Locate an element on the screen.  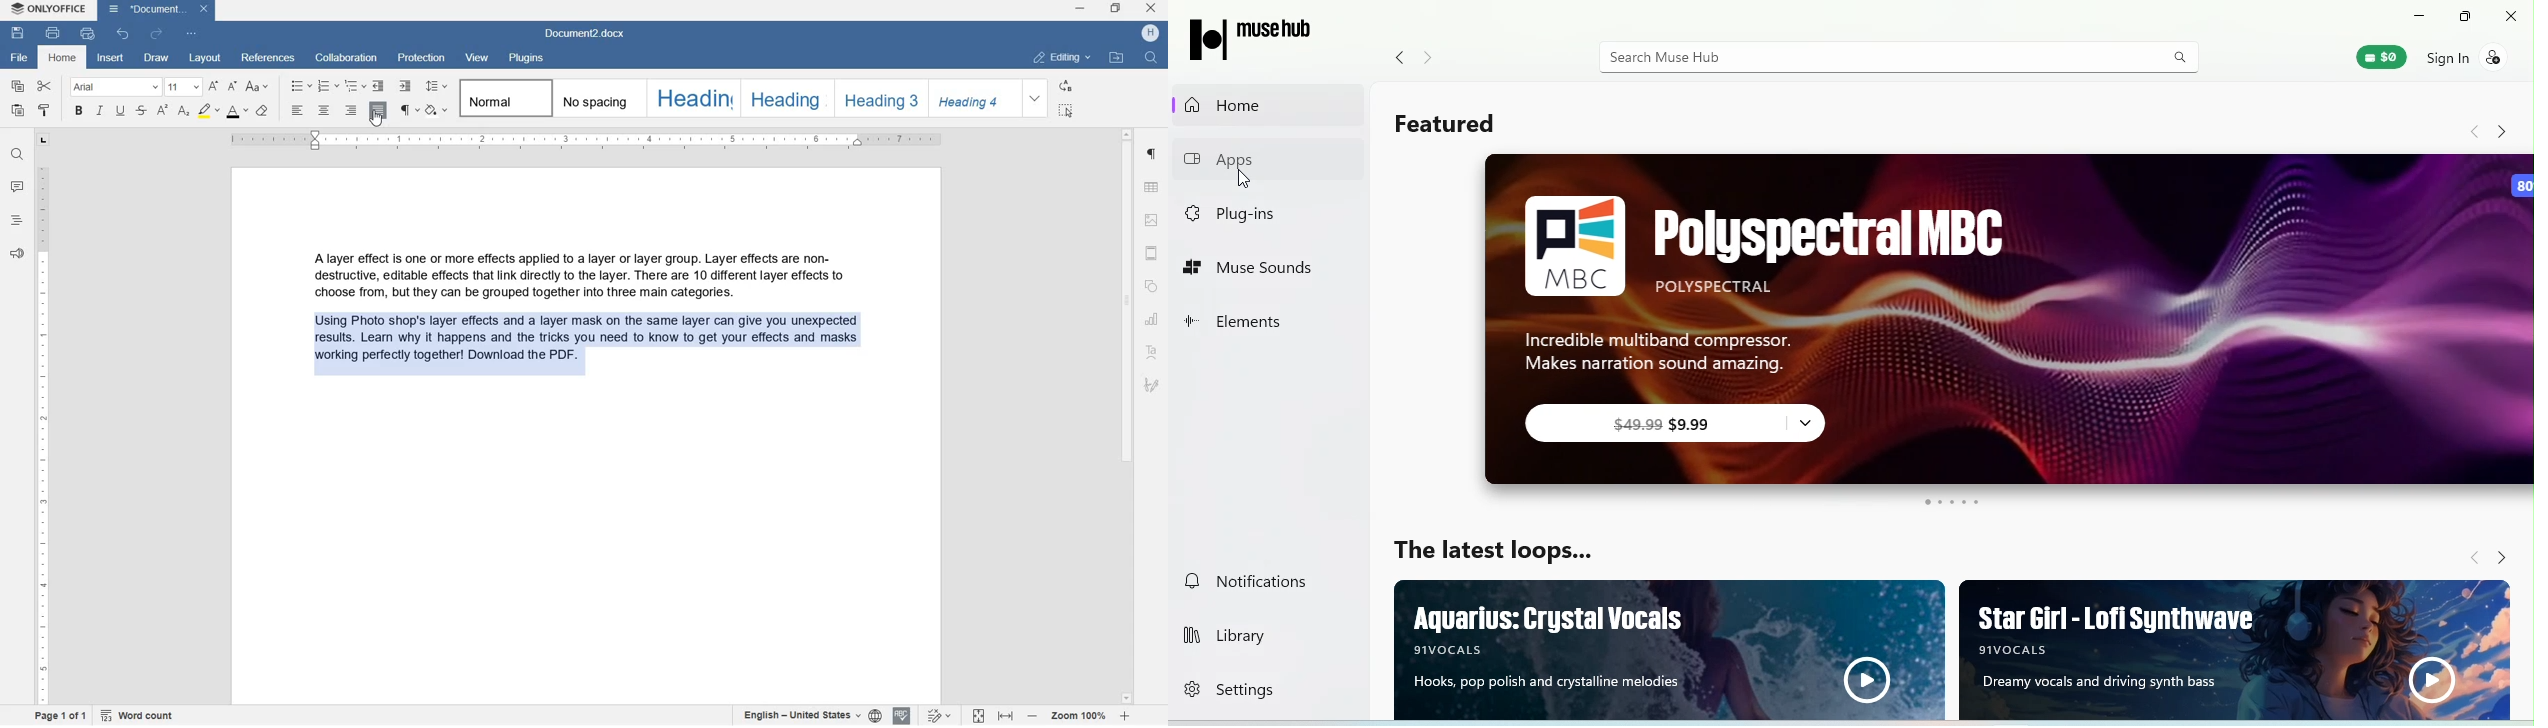
RULER is located at coordinates (591, 145).